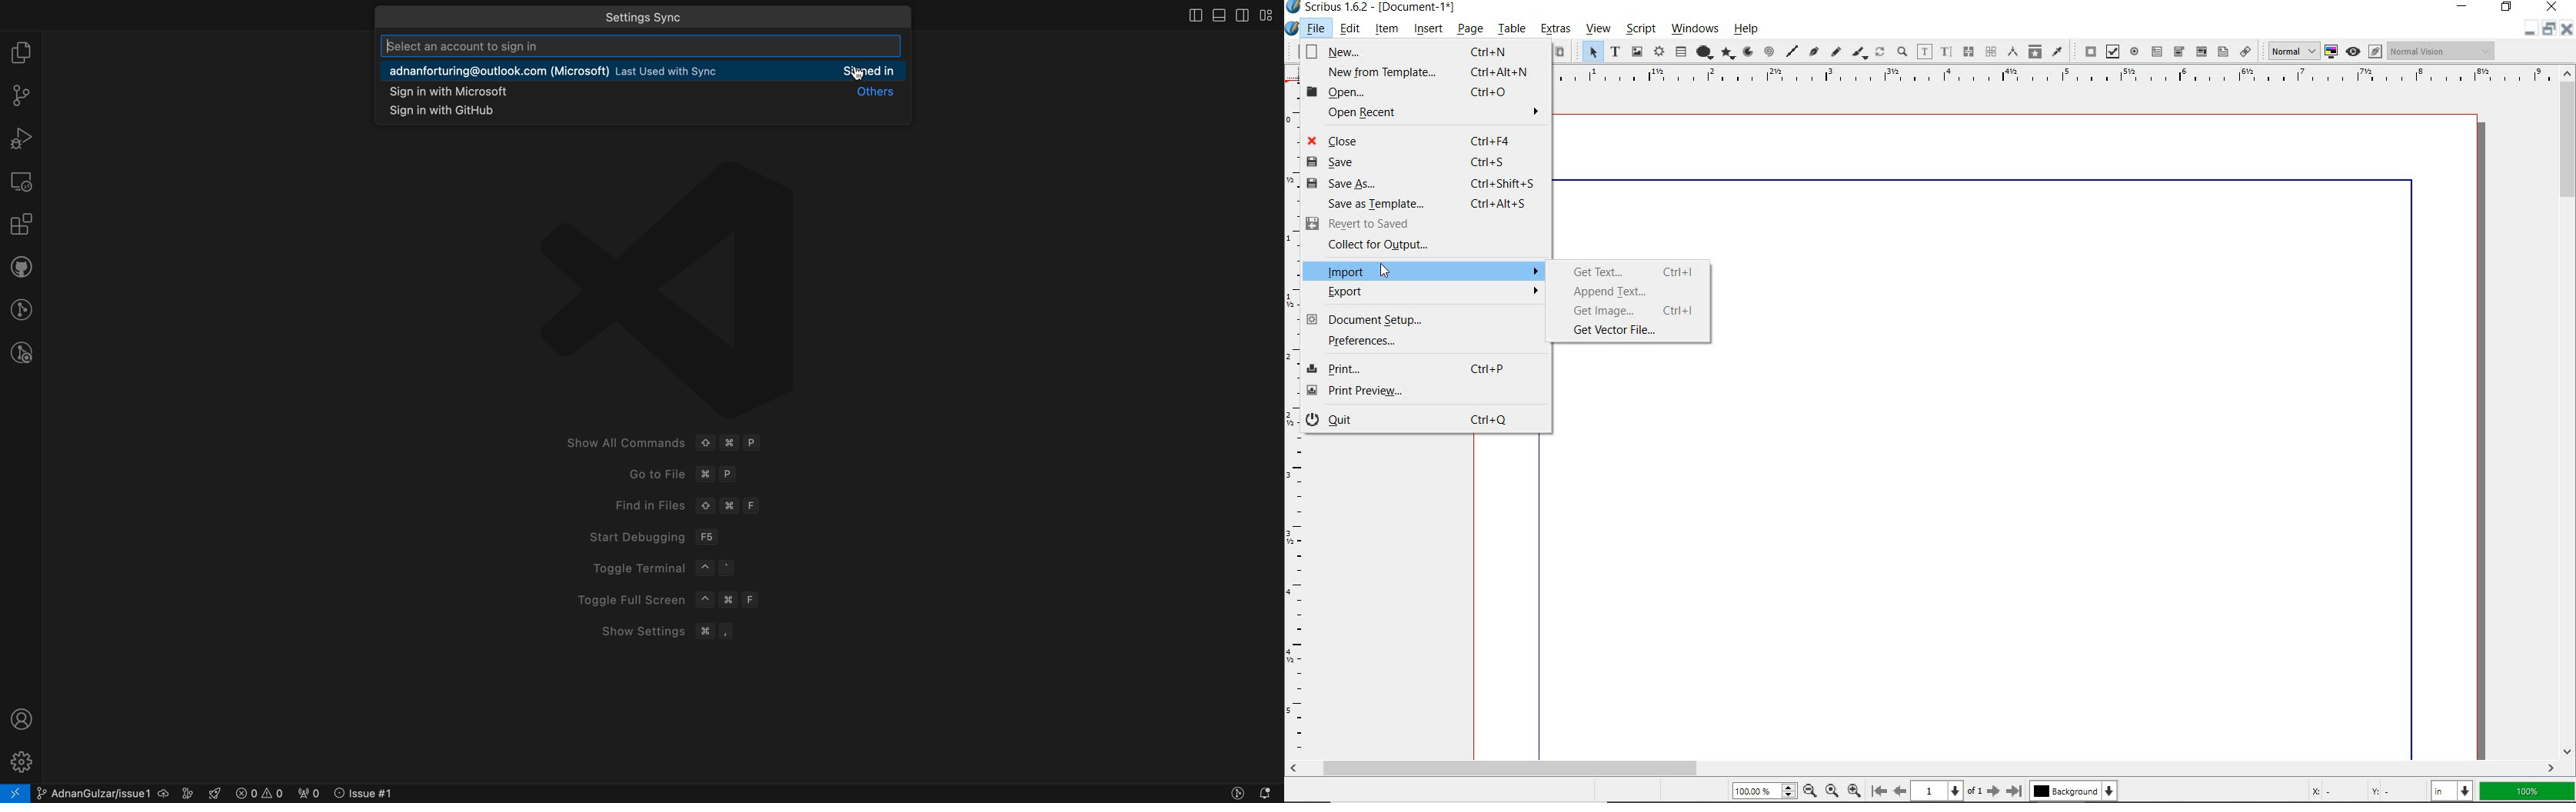 The width and height of the screenshot is (2576, 812). What do you see at coordinates (22, 181) in the screenshot?
I see `remote` at bounding box center [22, 181].